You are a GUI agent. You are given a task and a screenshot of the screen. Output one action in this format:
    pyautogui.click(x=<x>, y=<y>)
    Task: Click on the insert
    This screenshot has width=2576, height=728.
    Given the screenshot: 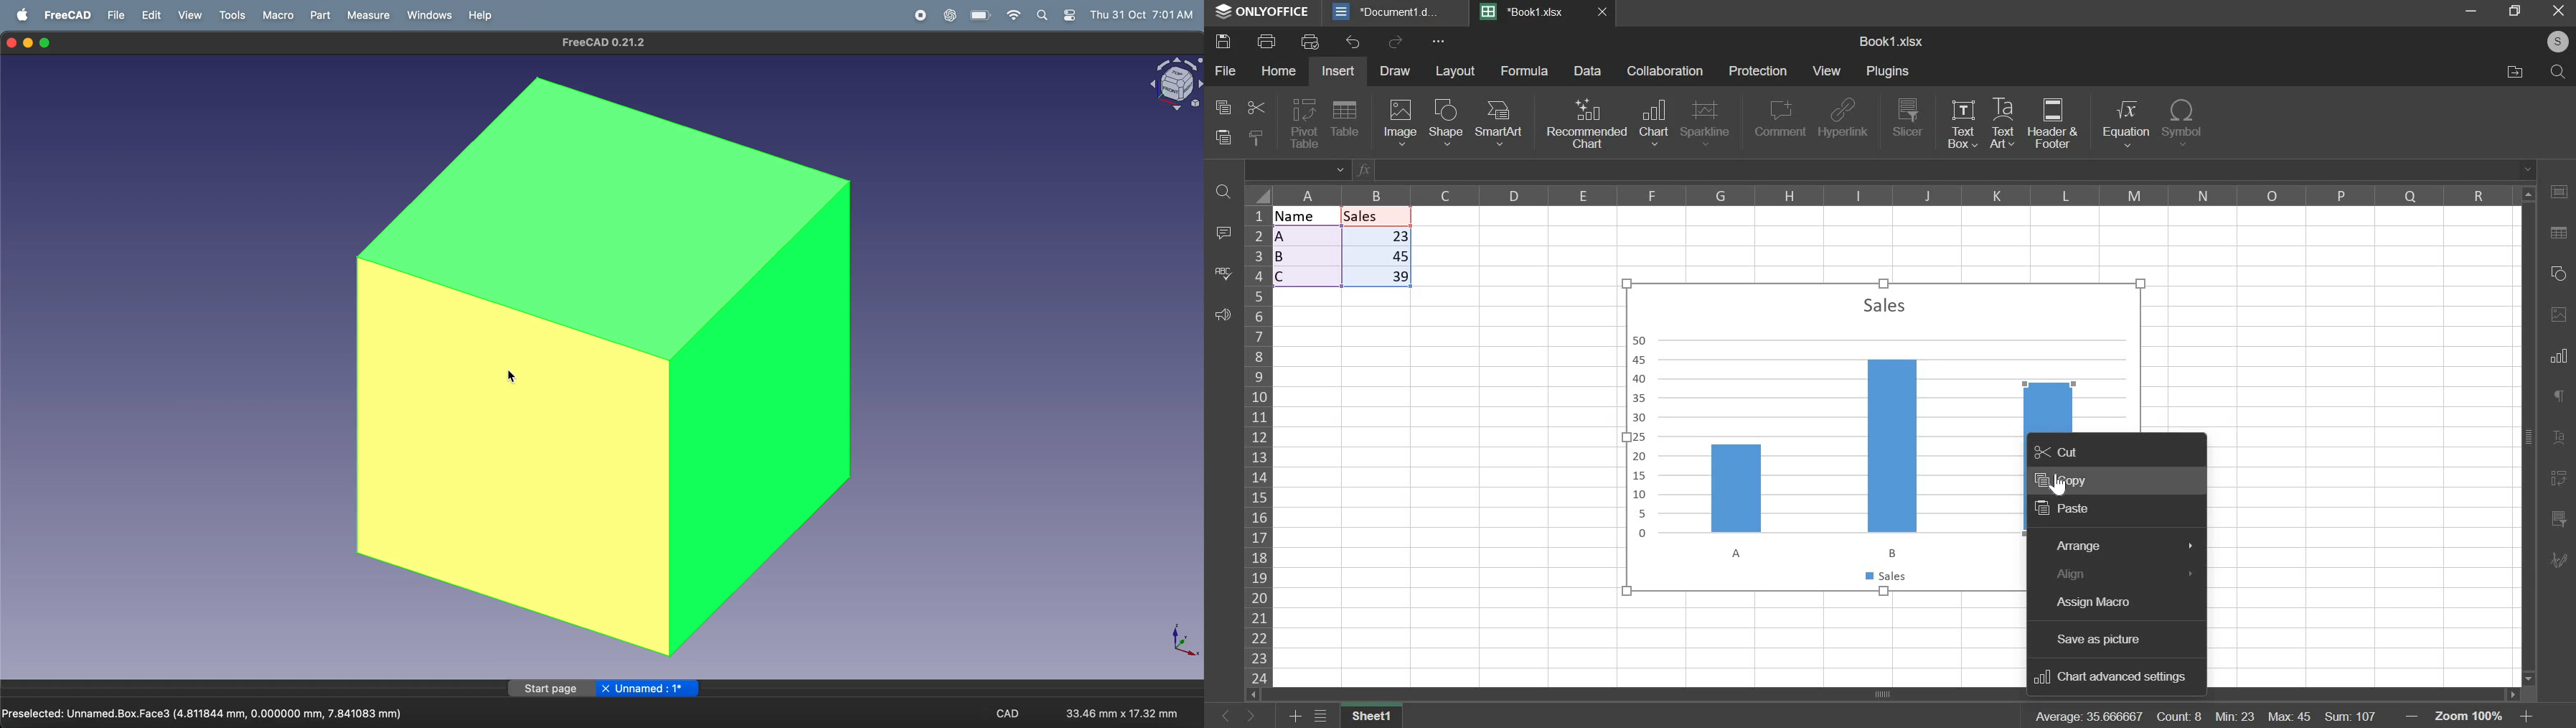 What is the action you would take?
    pyautogui.click(x=1339, y=71)
    